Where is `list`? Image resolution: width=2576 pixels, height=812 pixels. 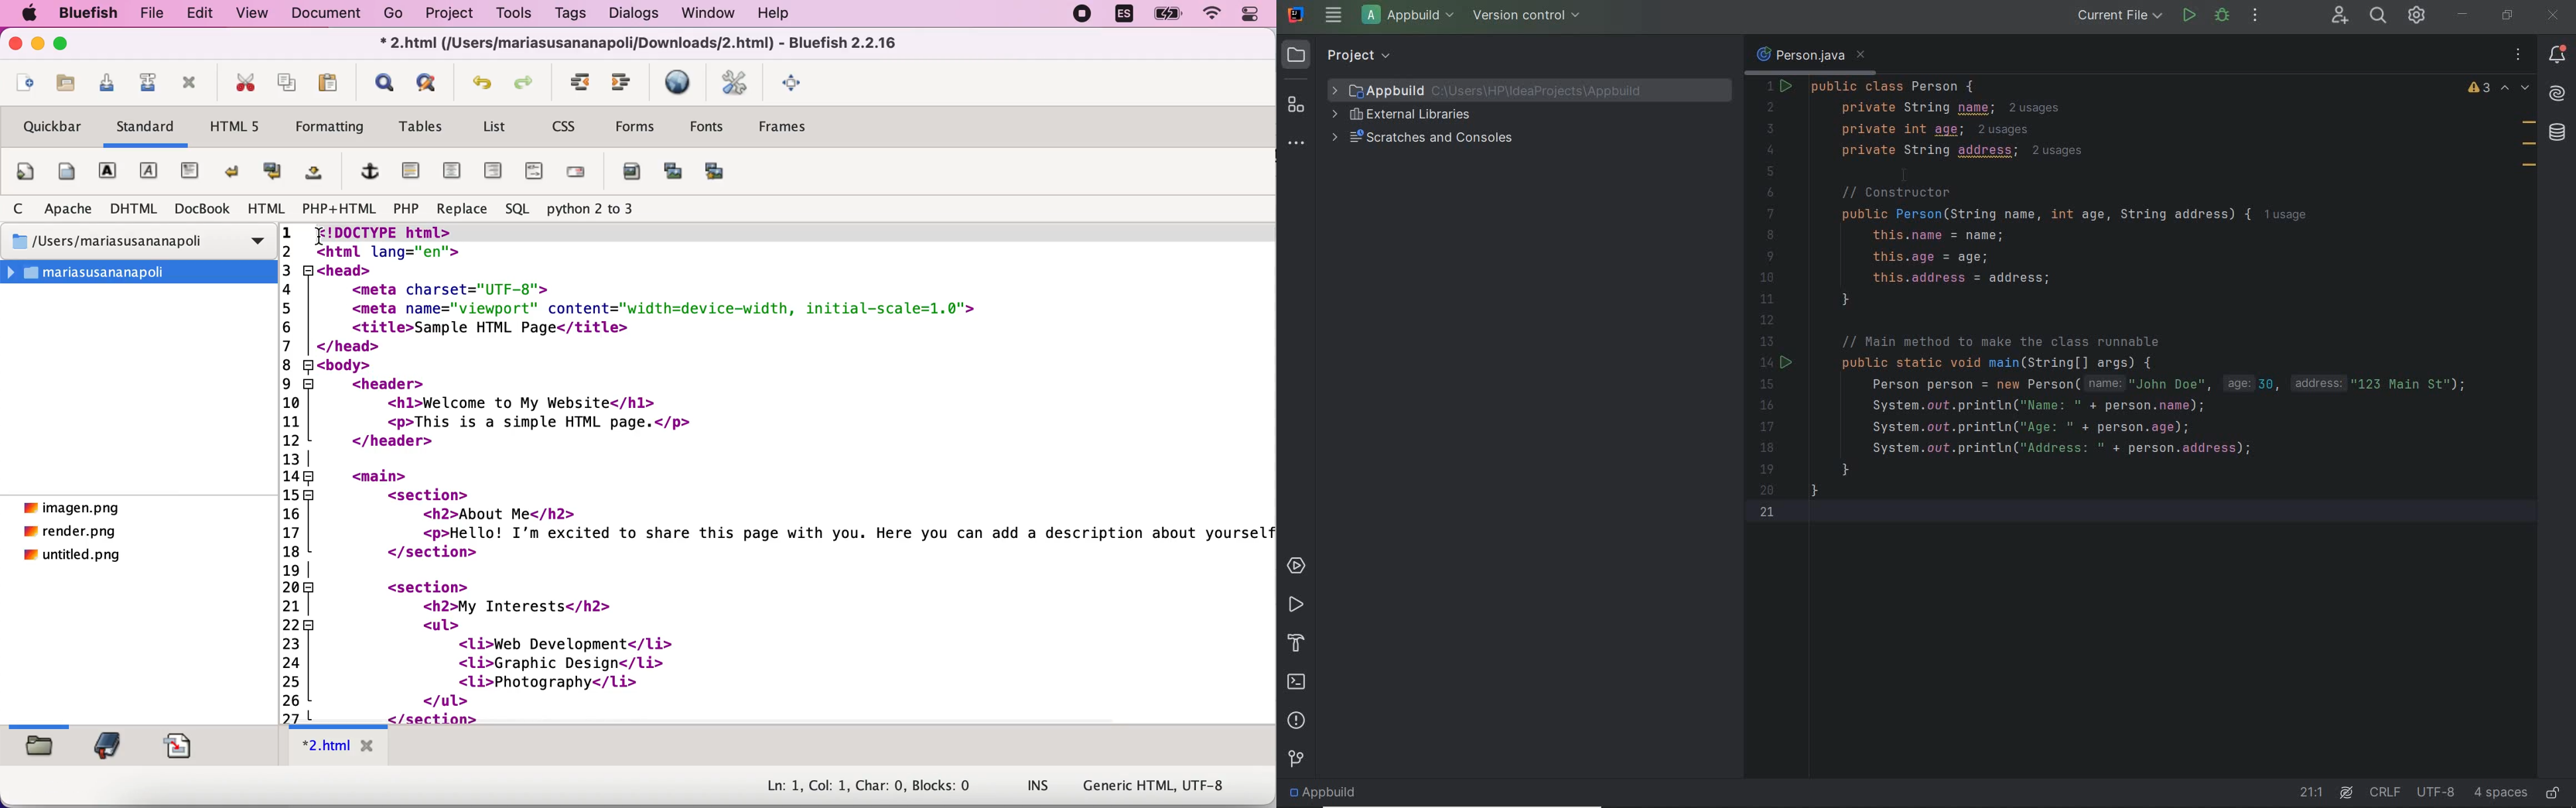 list is located at coordinates (494, 128).